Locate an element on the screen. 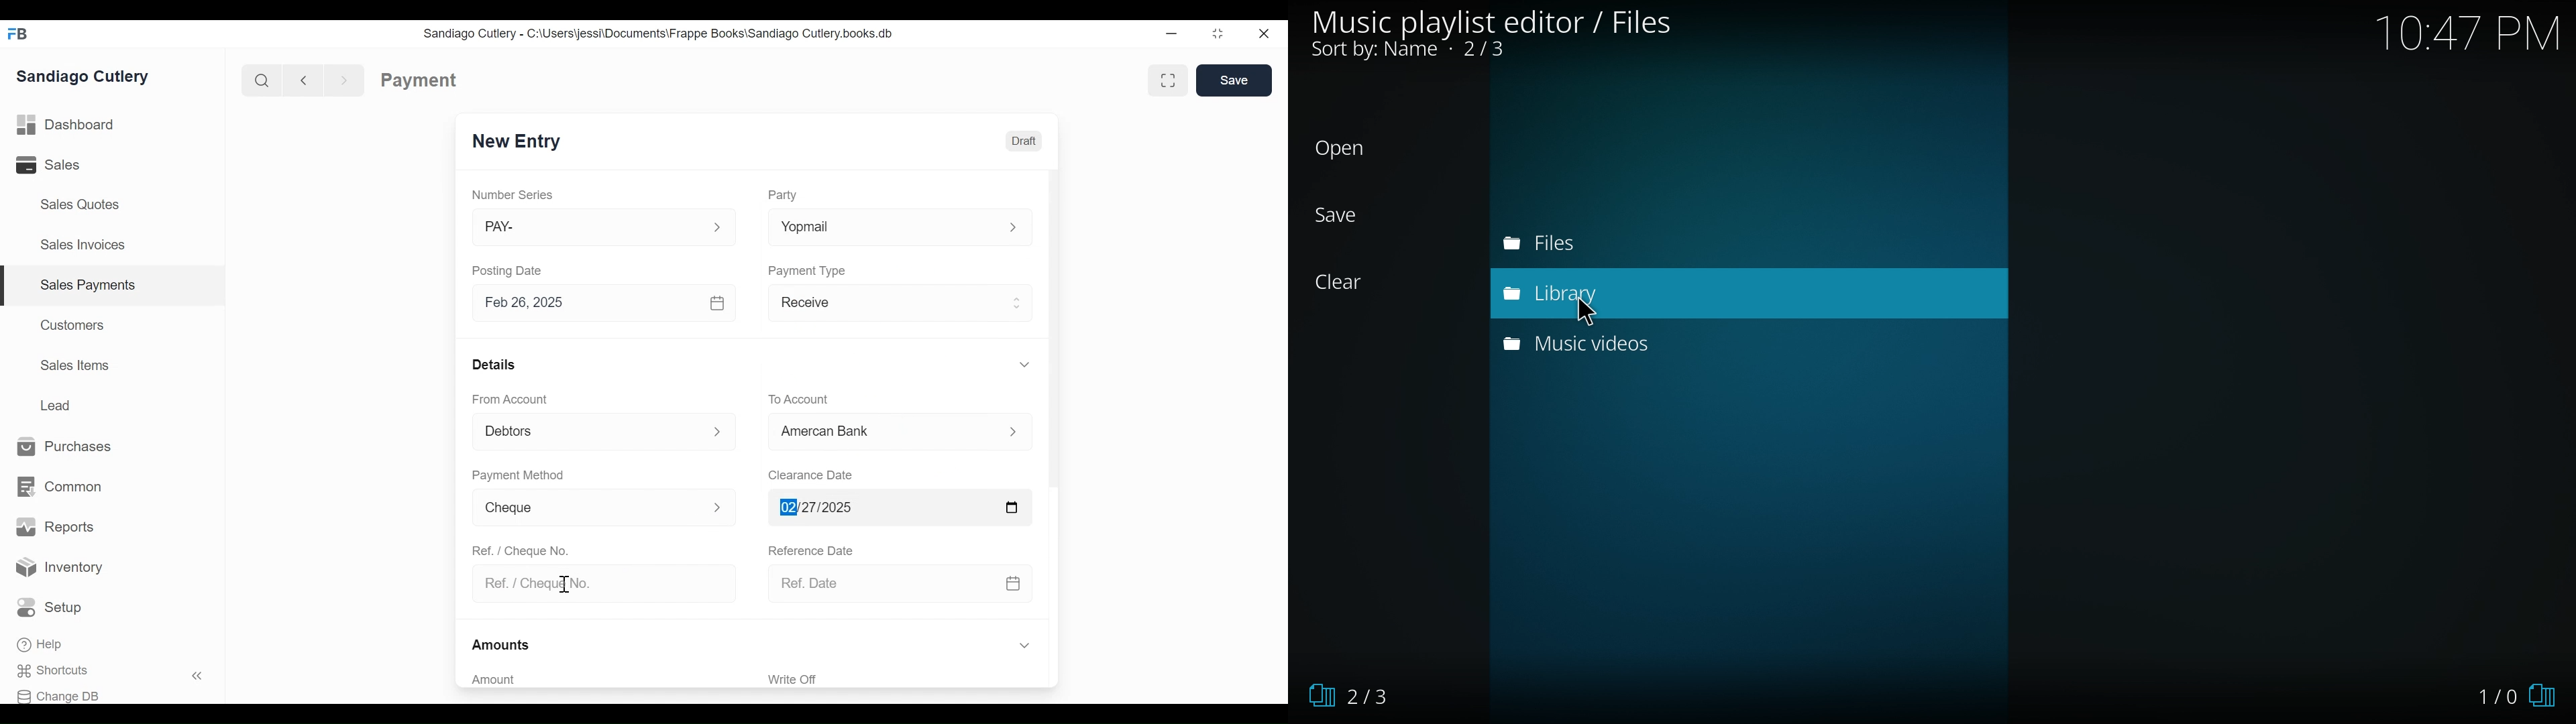 The image size is (2576, 728). 02/27/2025 is located at coordinates (878, 507).